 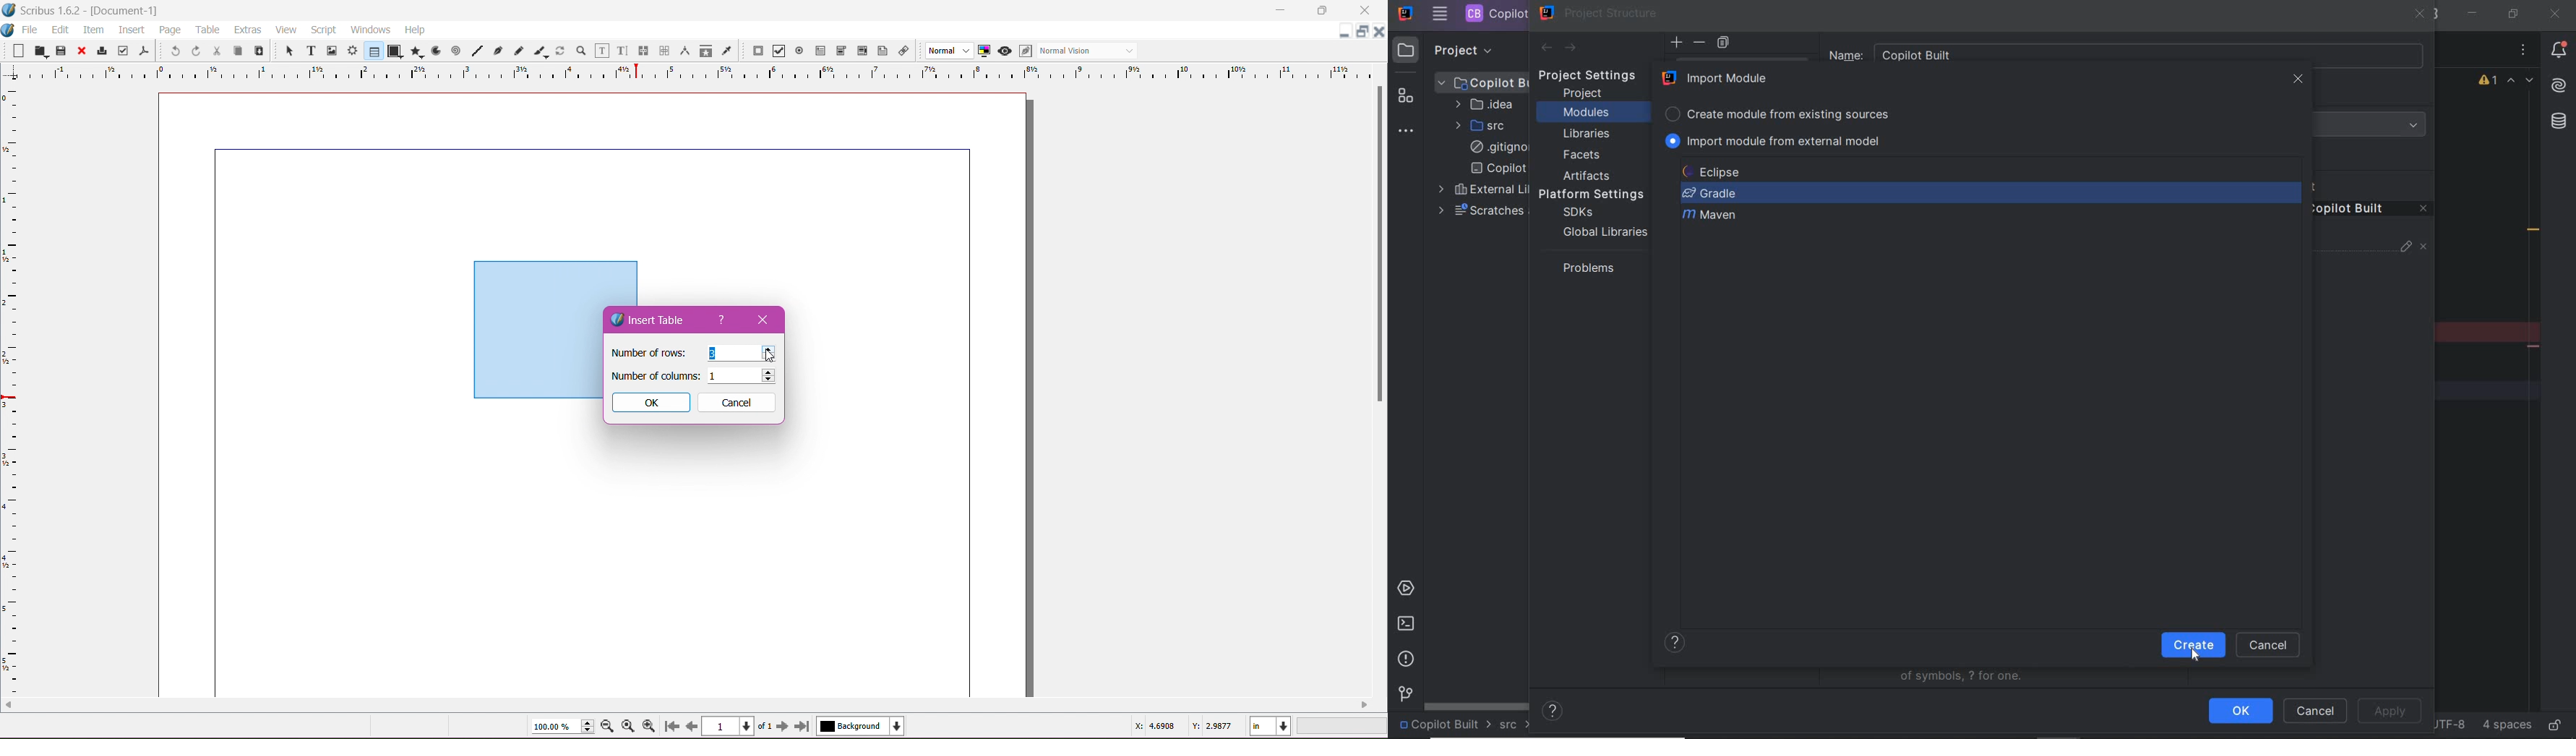 I want to click on PDF Text Fields, so click(x=817, y=51).